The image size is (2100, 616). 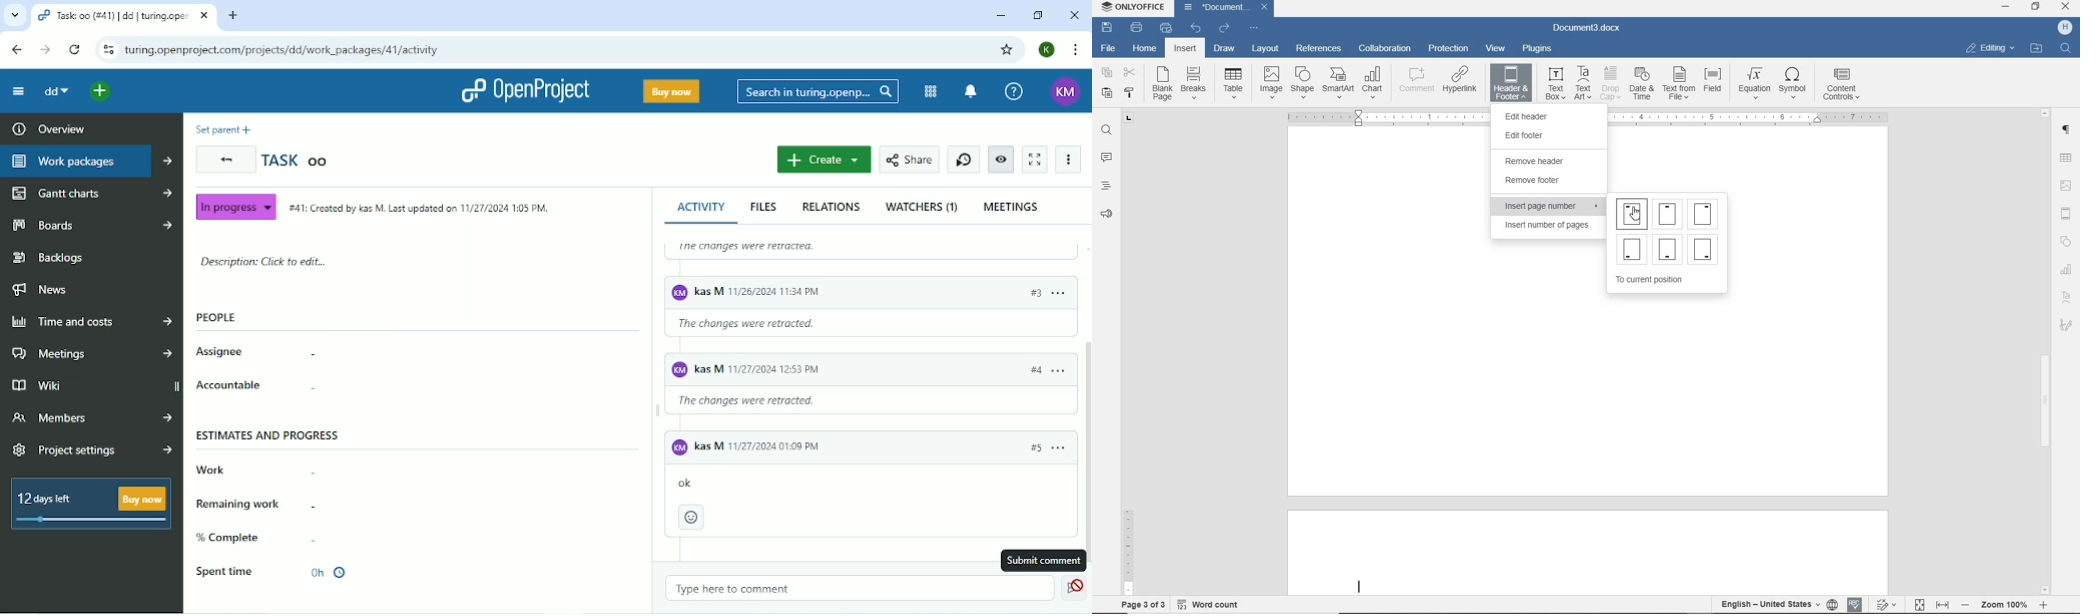 What do you see at coordinates (261, 263) in the screenshot?
I see `Description` at bounding box center [261, 263].